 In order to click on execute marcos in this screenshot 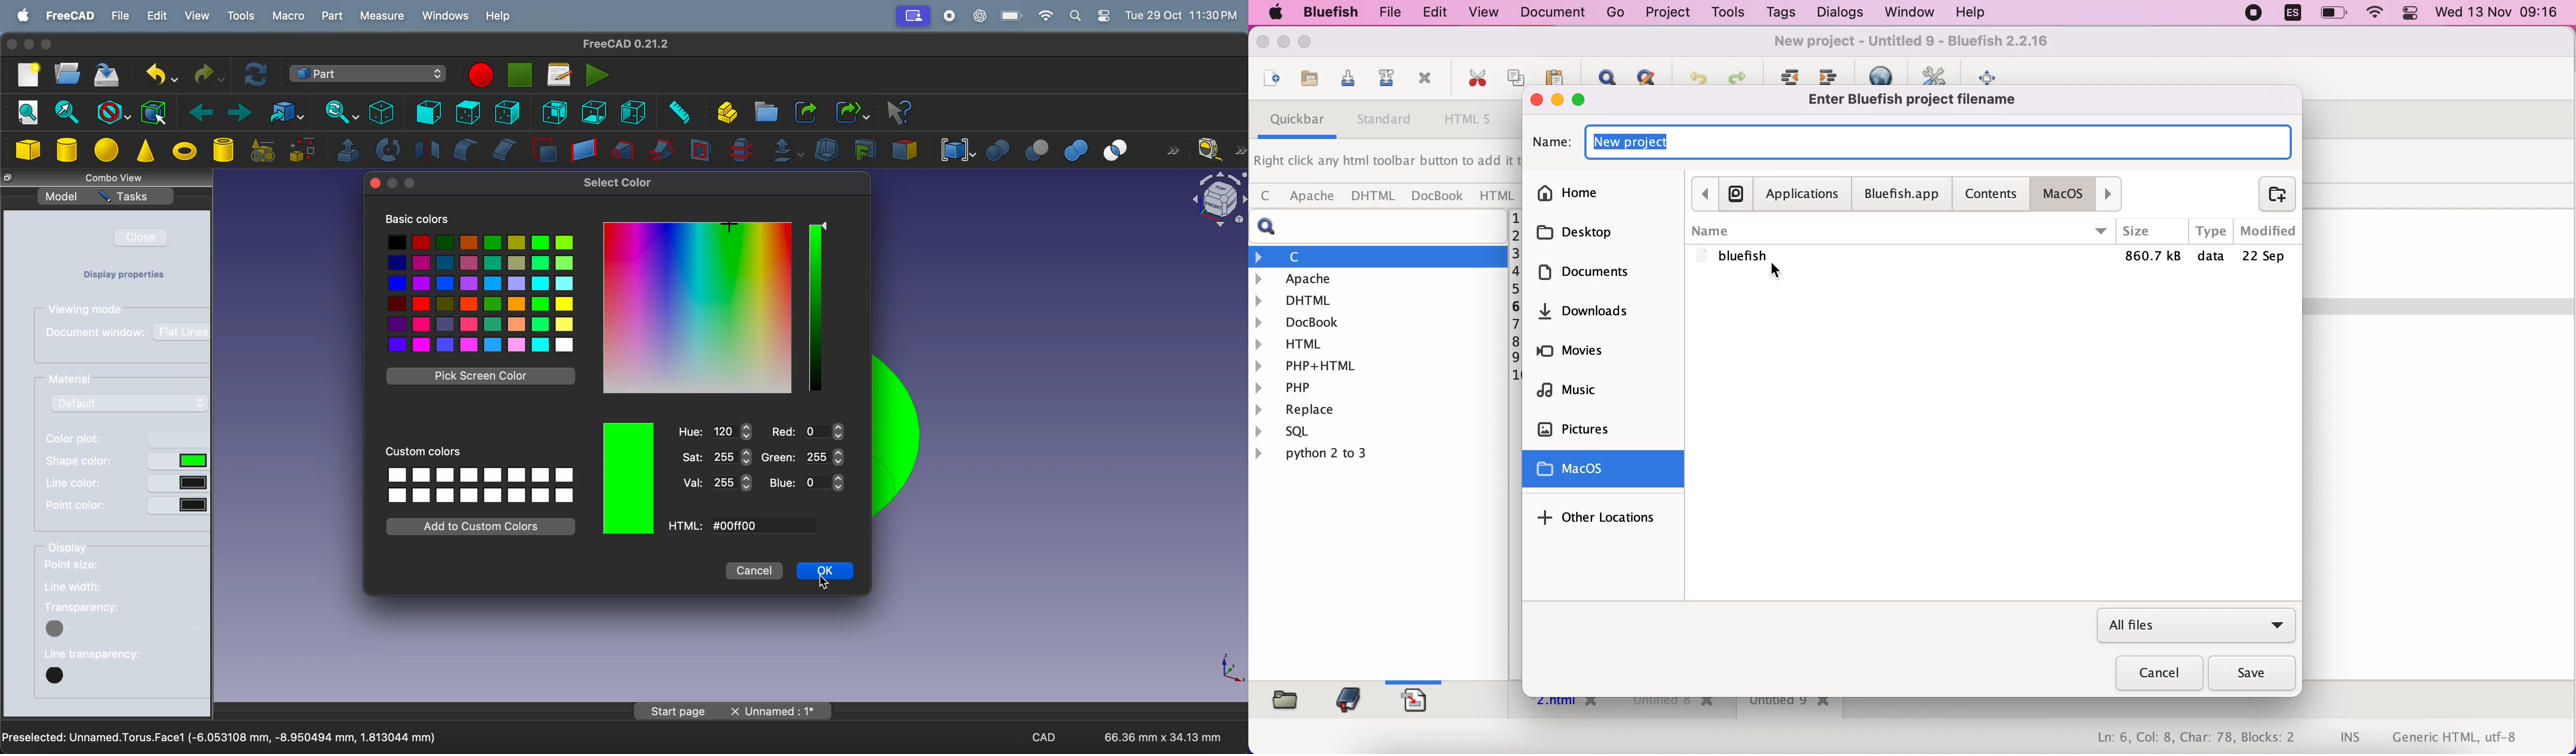, I will do `click(598, 74)`.